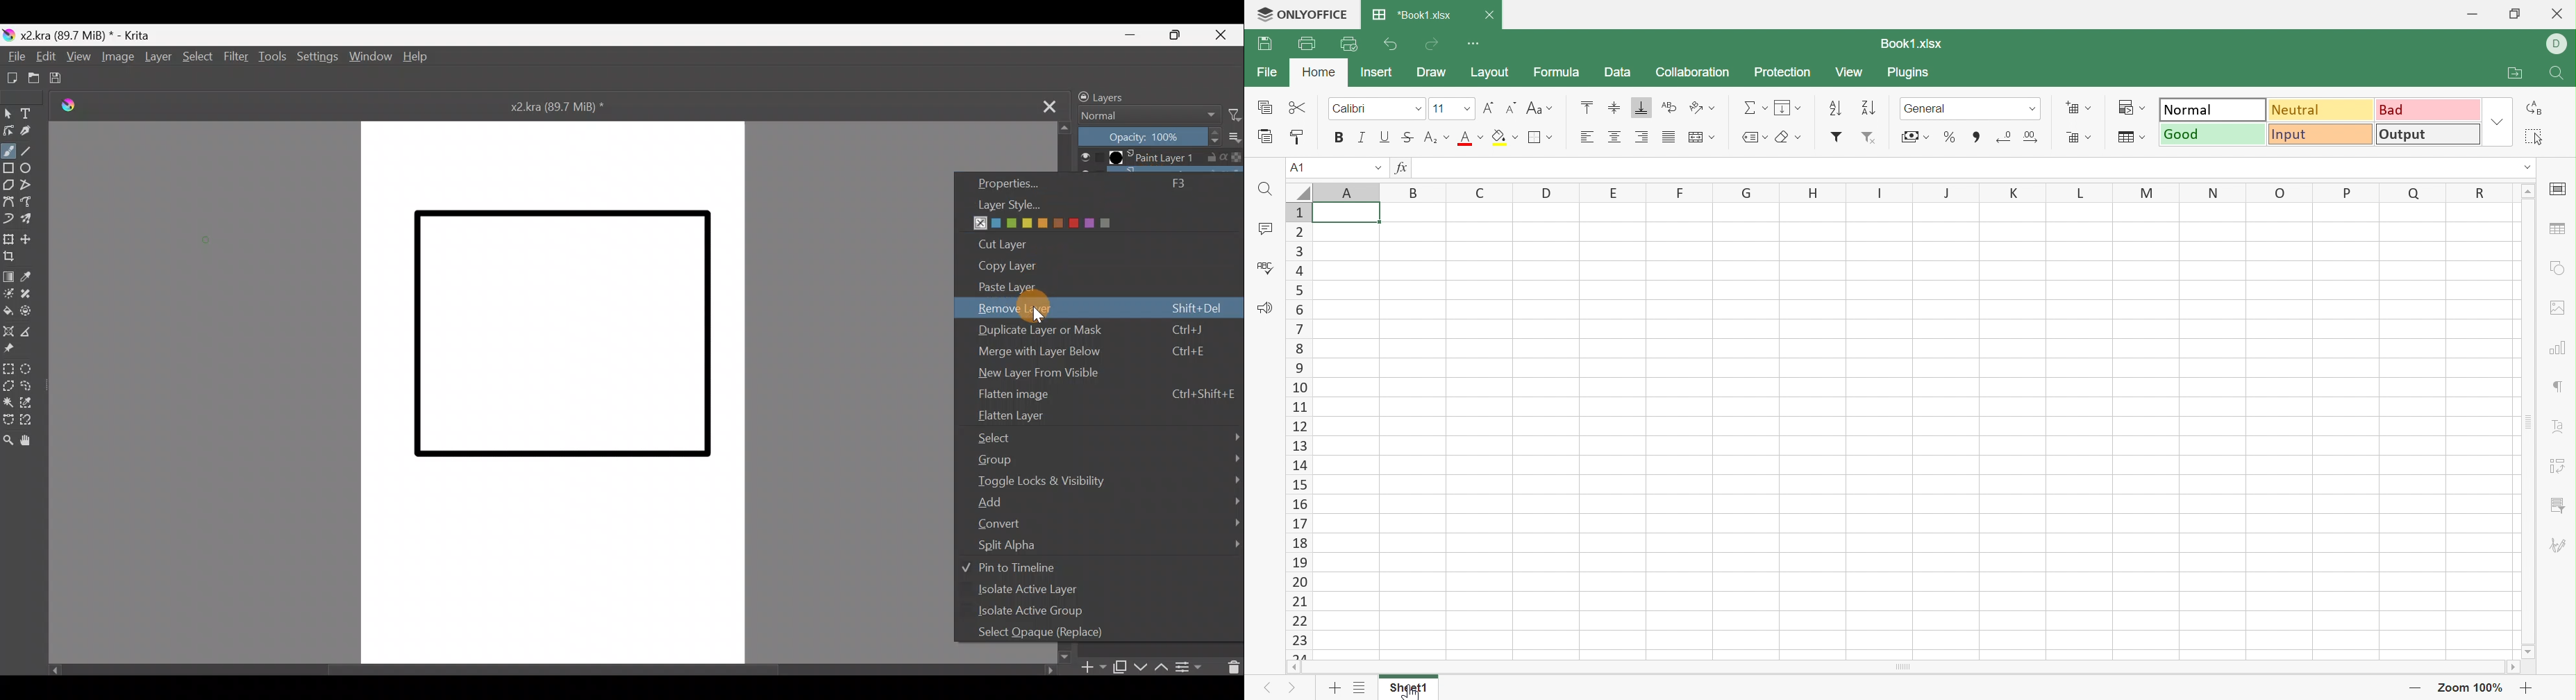 This screenshot has height=700, width=2576. Describe the element at coordinates (2557, 385) in the screenshot. I see `Paragraph settings` at that location.